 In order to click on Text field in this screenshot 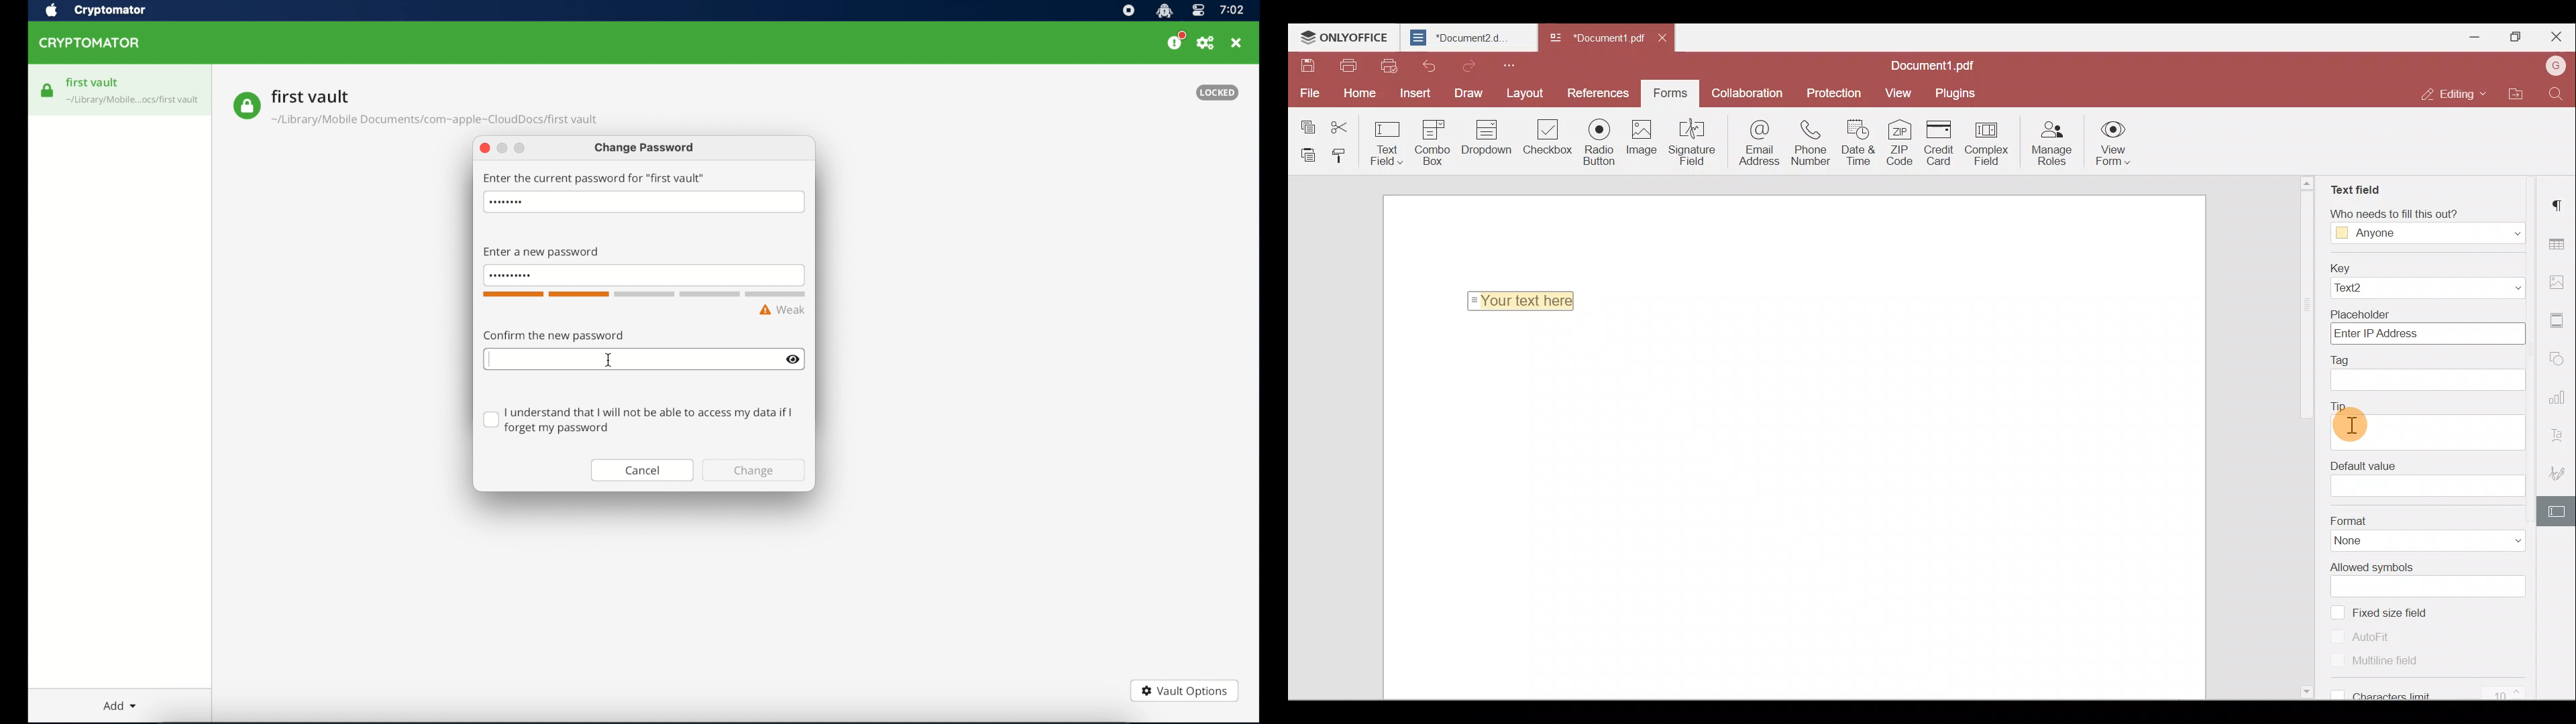, I will do `click(1387, 142)`.